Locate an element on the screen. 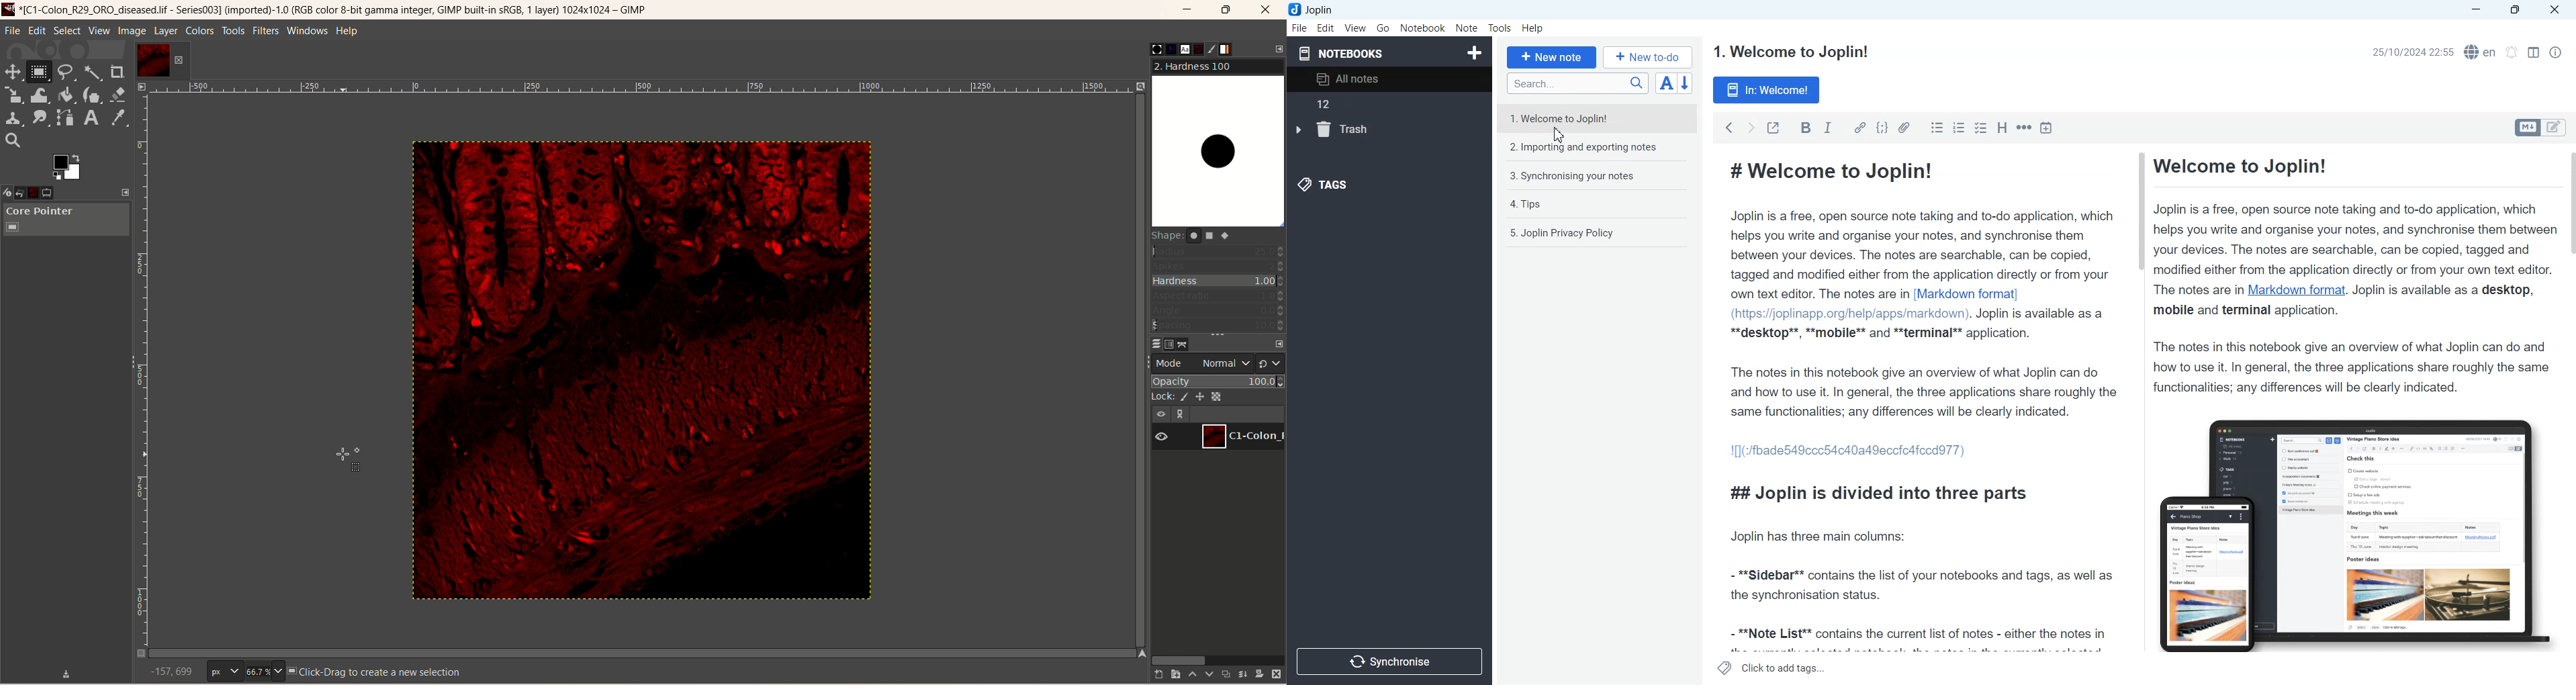 This screenshot has height=700, width=2576. Cursor is located at coordinates (1562, 134).